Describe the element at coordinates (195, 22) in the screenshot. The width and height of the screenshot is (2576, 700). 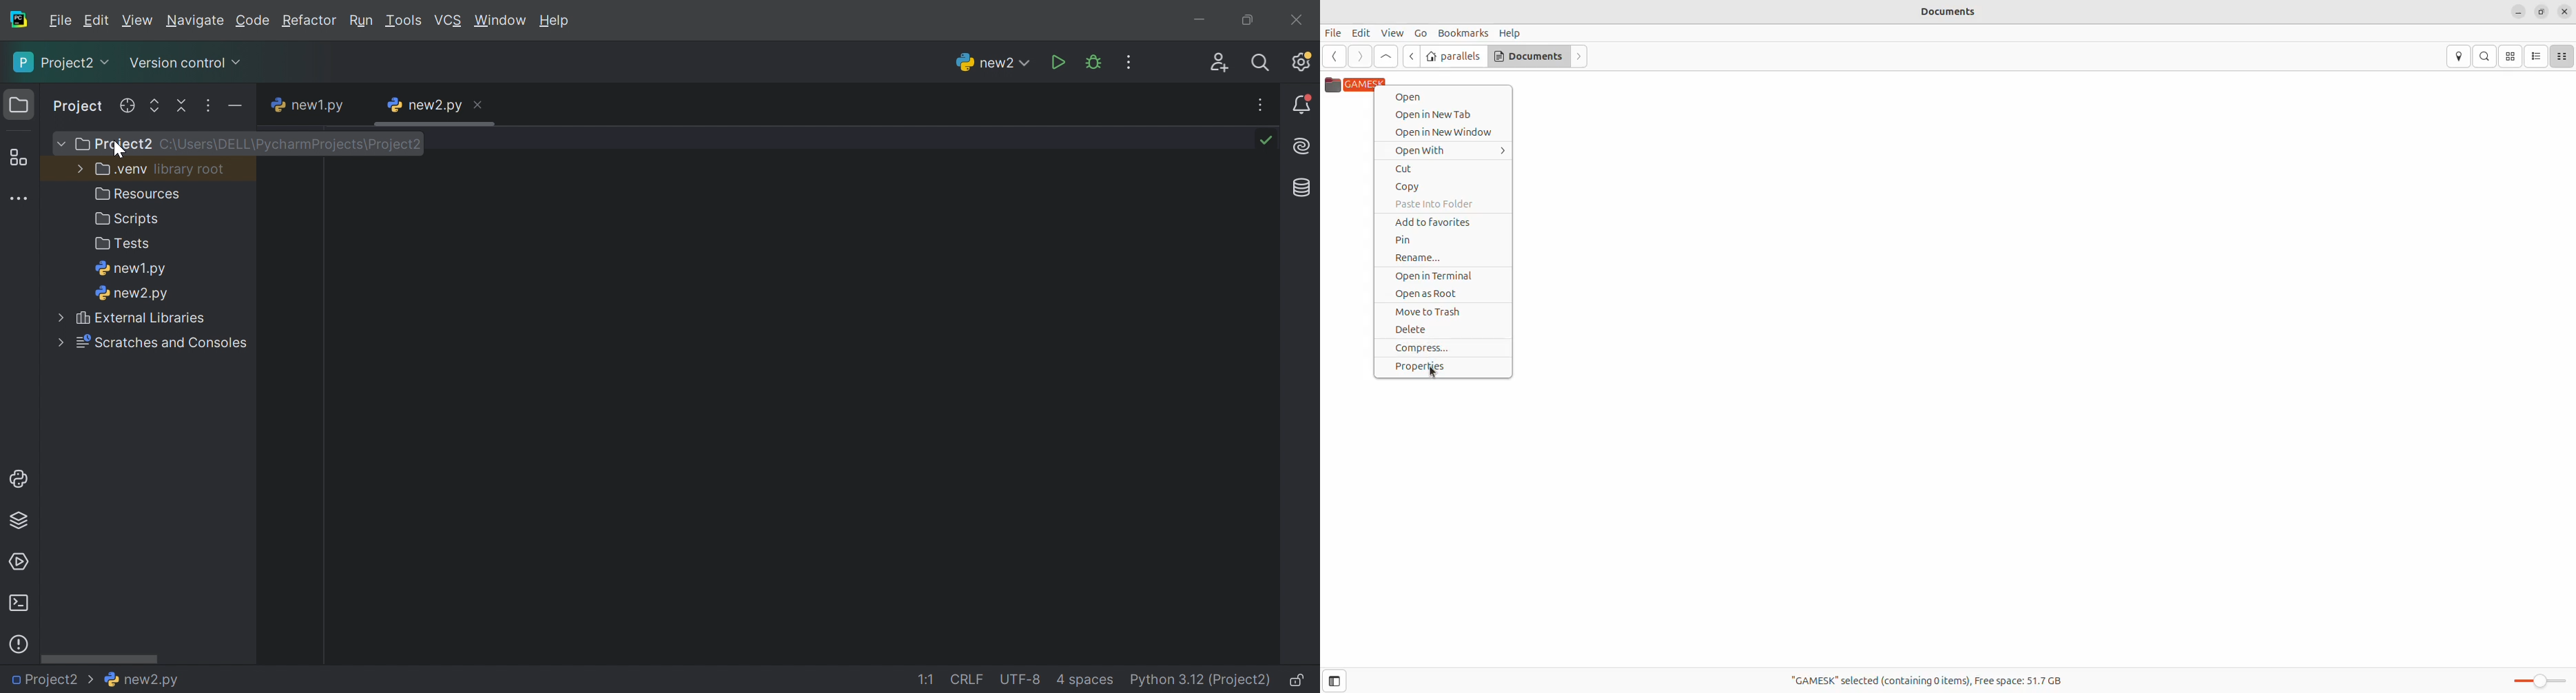
I see `Navigate` at that location.